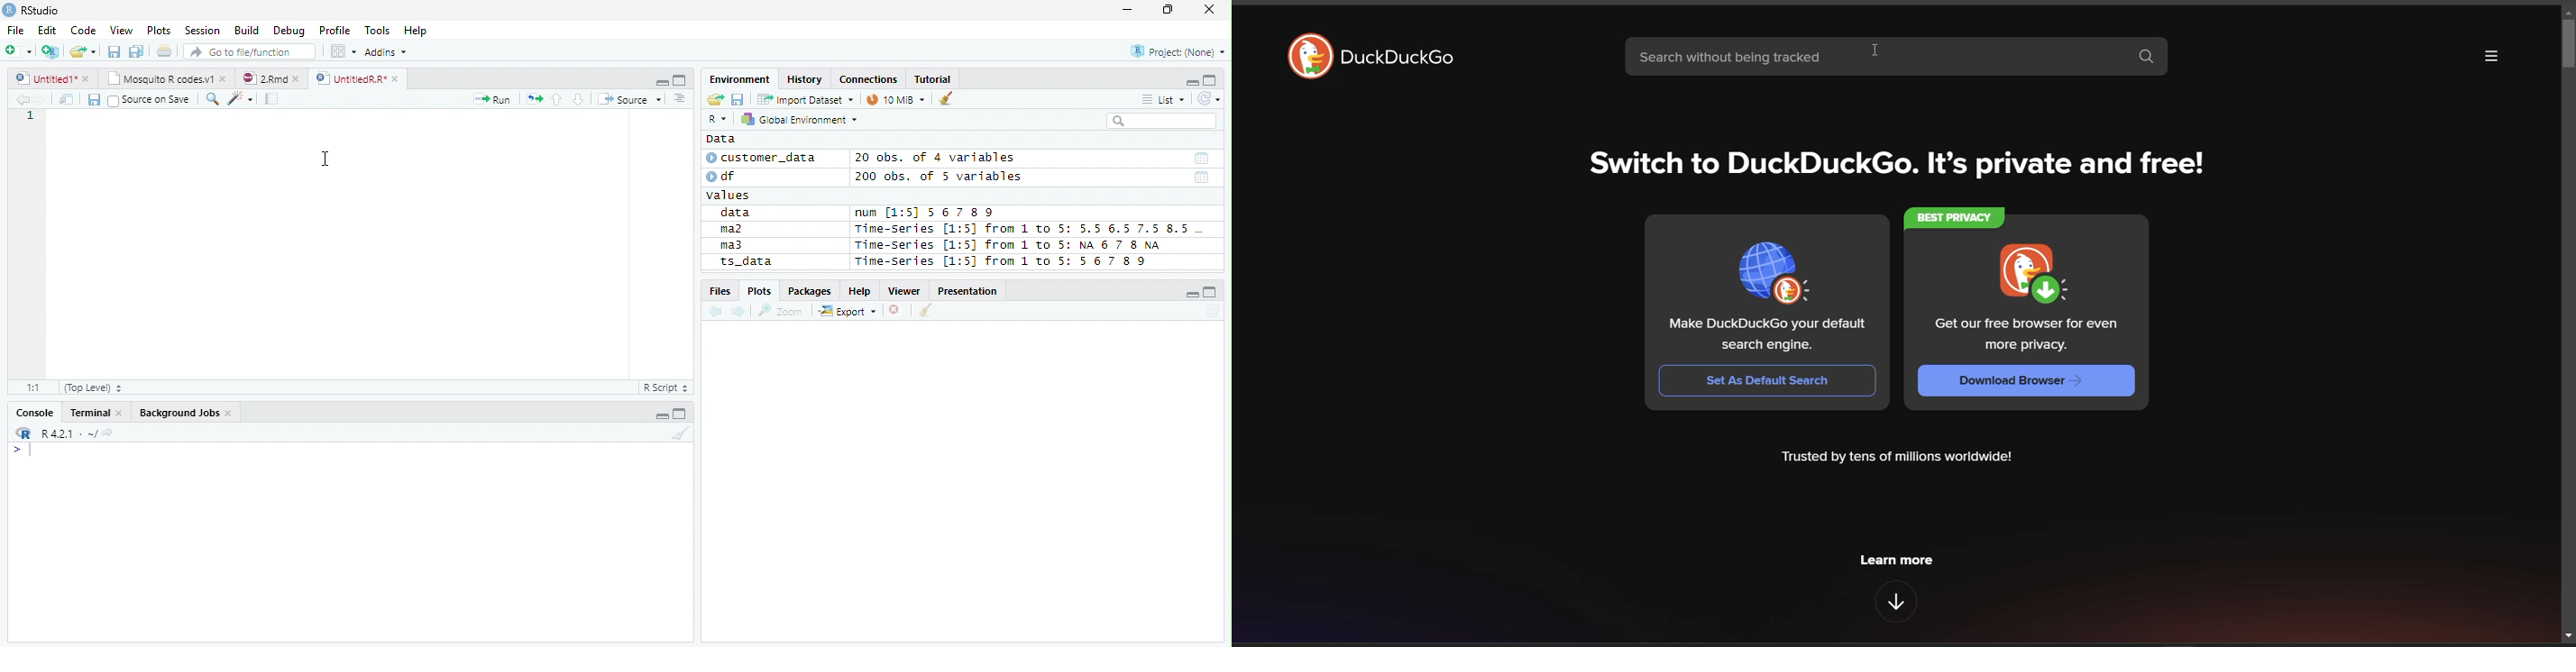  What do you see at coordinates (781, 311) in the screenshot?
I see `Zoom` at bounding box center [781, 311].